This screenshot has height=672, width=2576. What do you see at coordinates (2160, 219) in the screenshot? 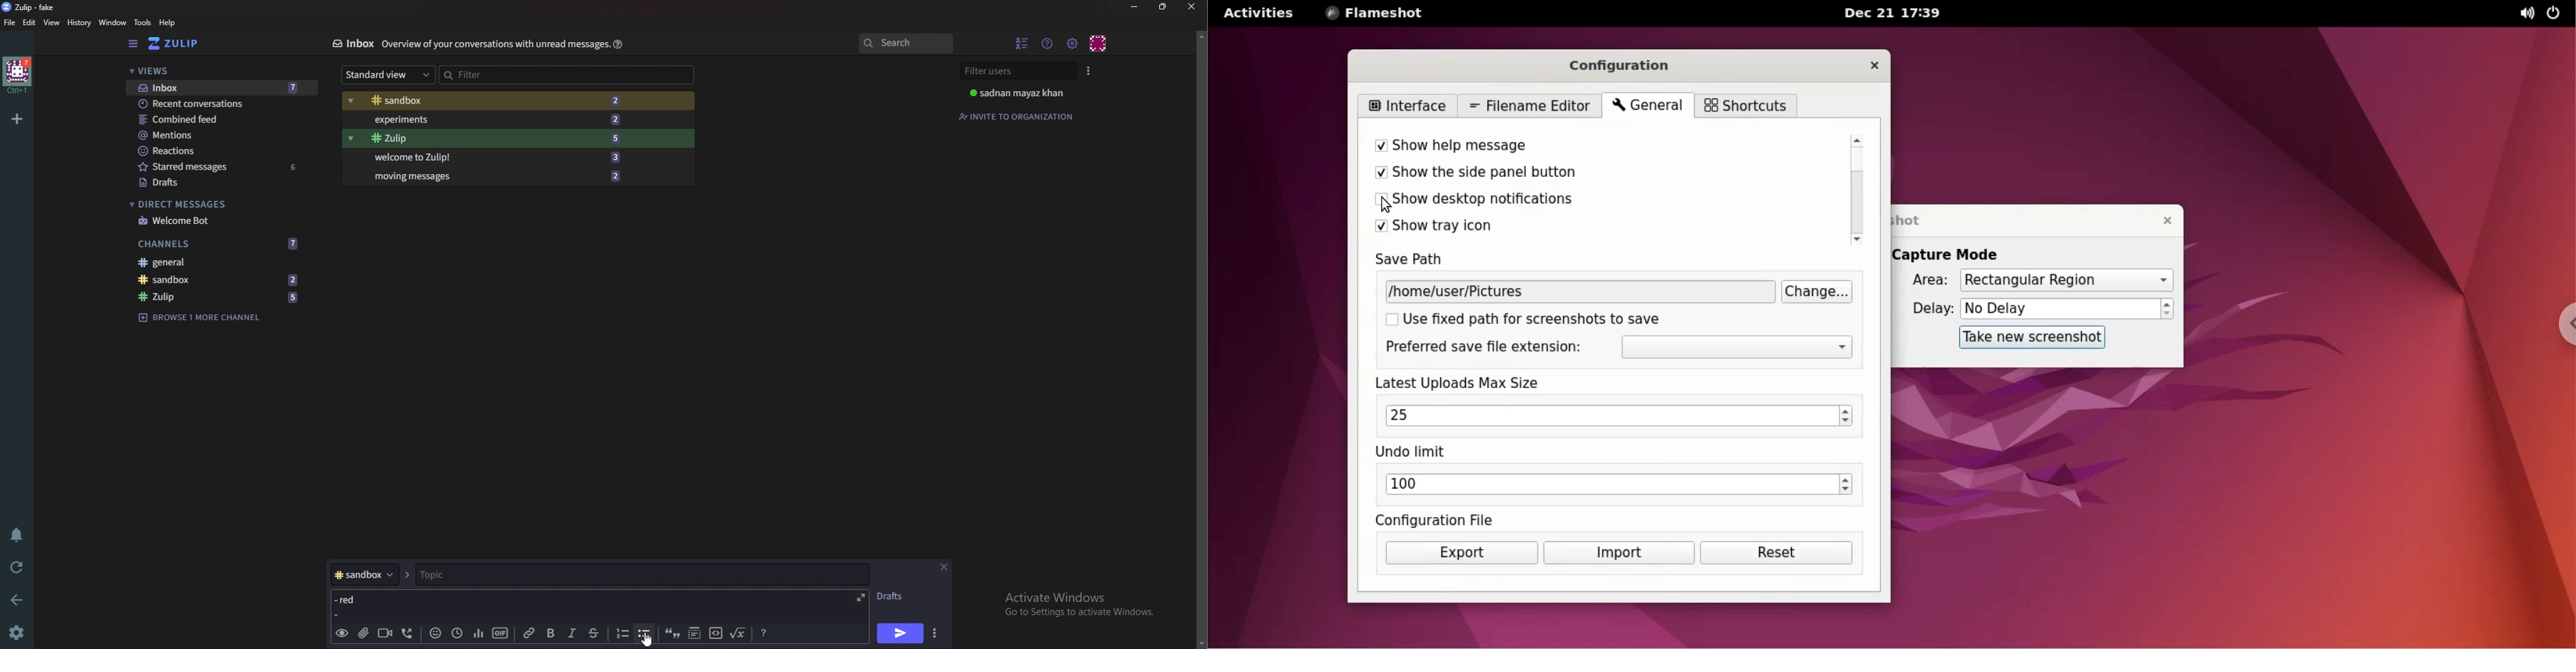
I see `close` at bounding box center [2160, 219].